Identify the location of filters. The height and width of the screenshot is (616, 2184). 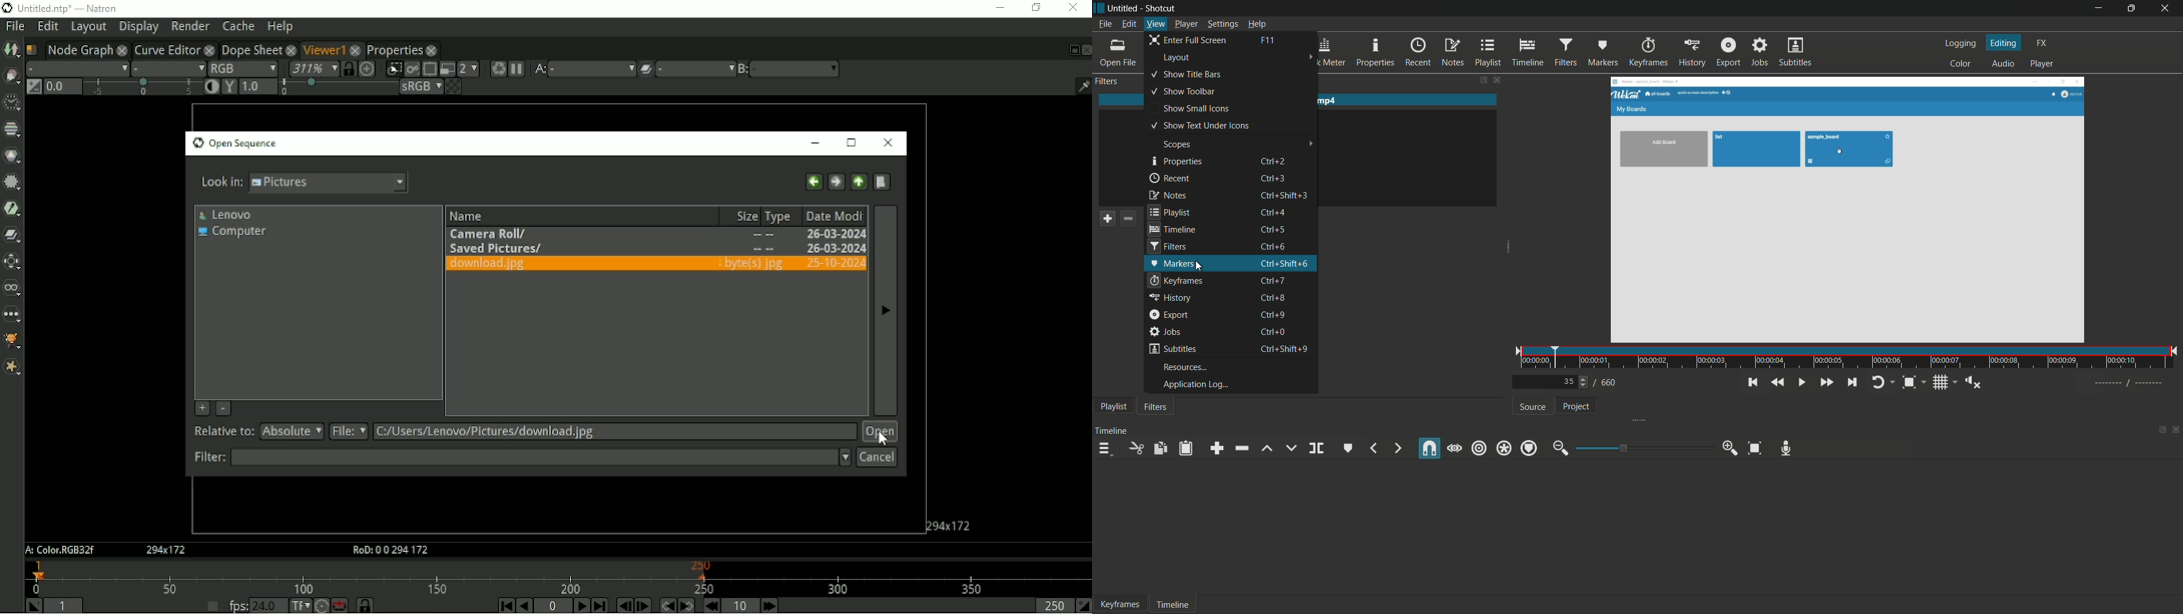
(1564, 53).